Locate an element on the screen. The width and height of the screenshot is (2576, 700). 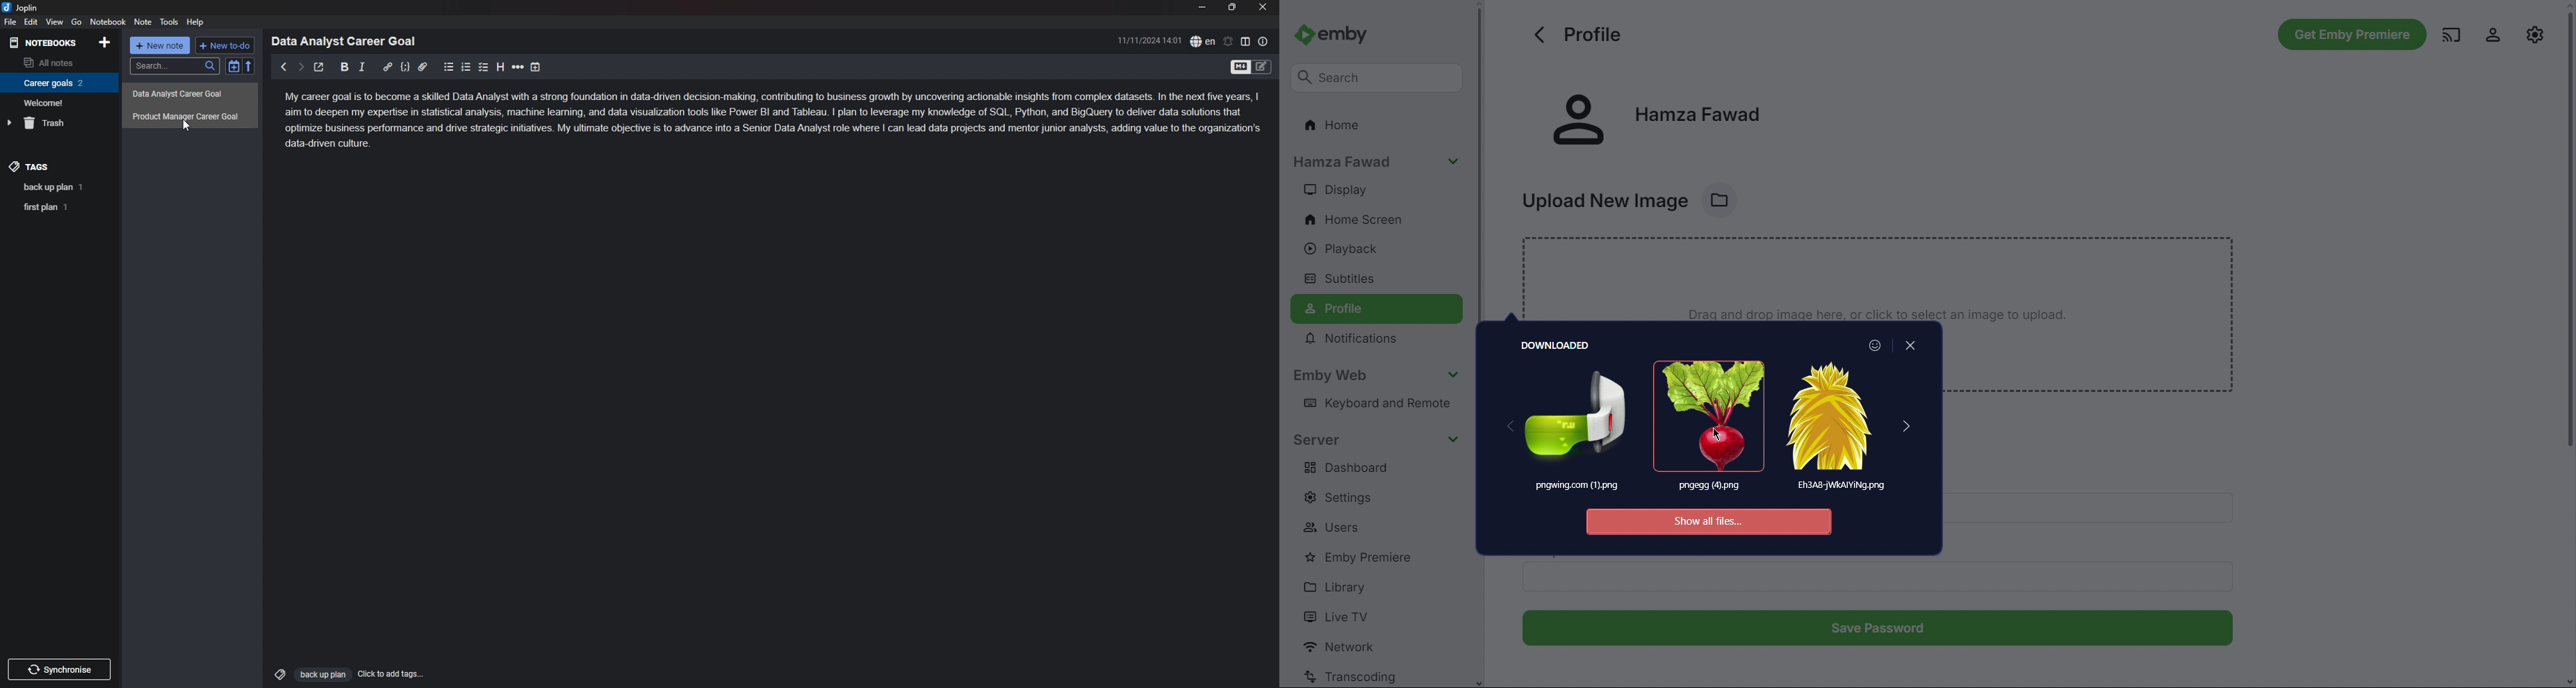
attachment is located at coordinates (423, 67).